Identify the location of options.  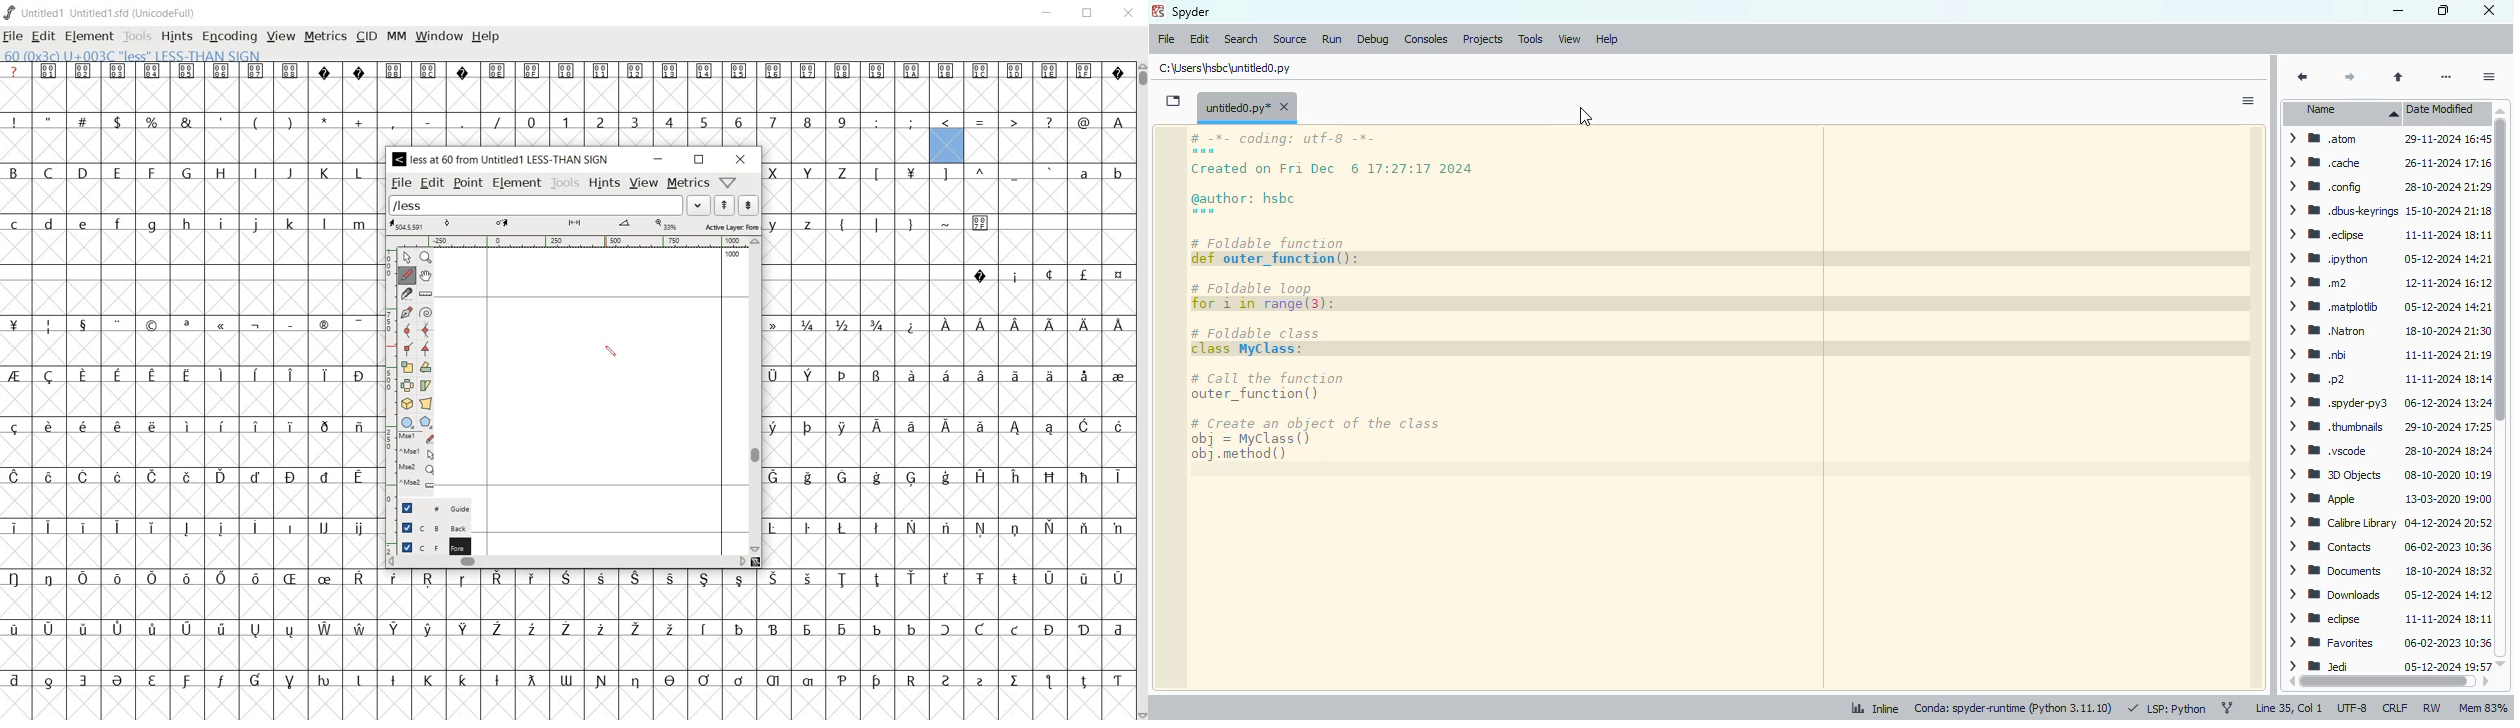
(2248, 101).